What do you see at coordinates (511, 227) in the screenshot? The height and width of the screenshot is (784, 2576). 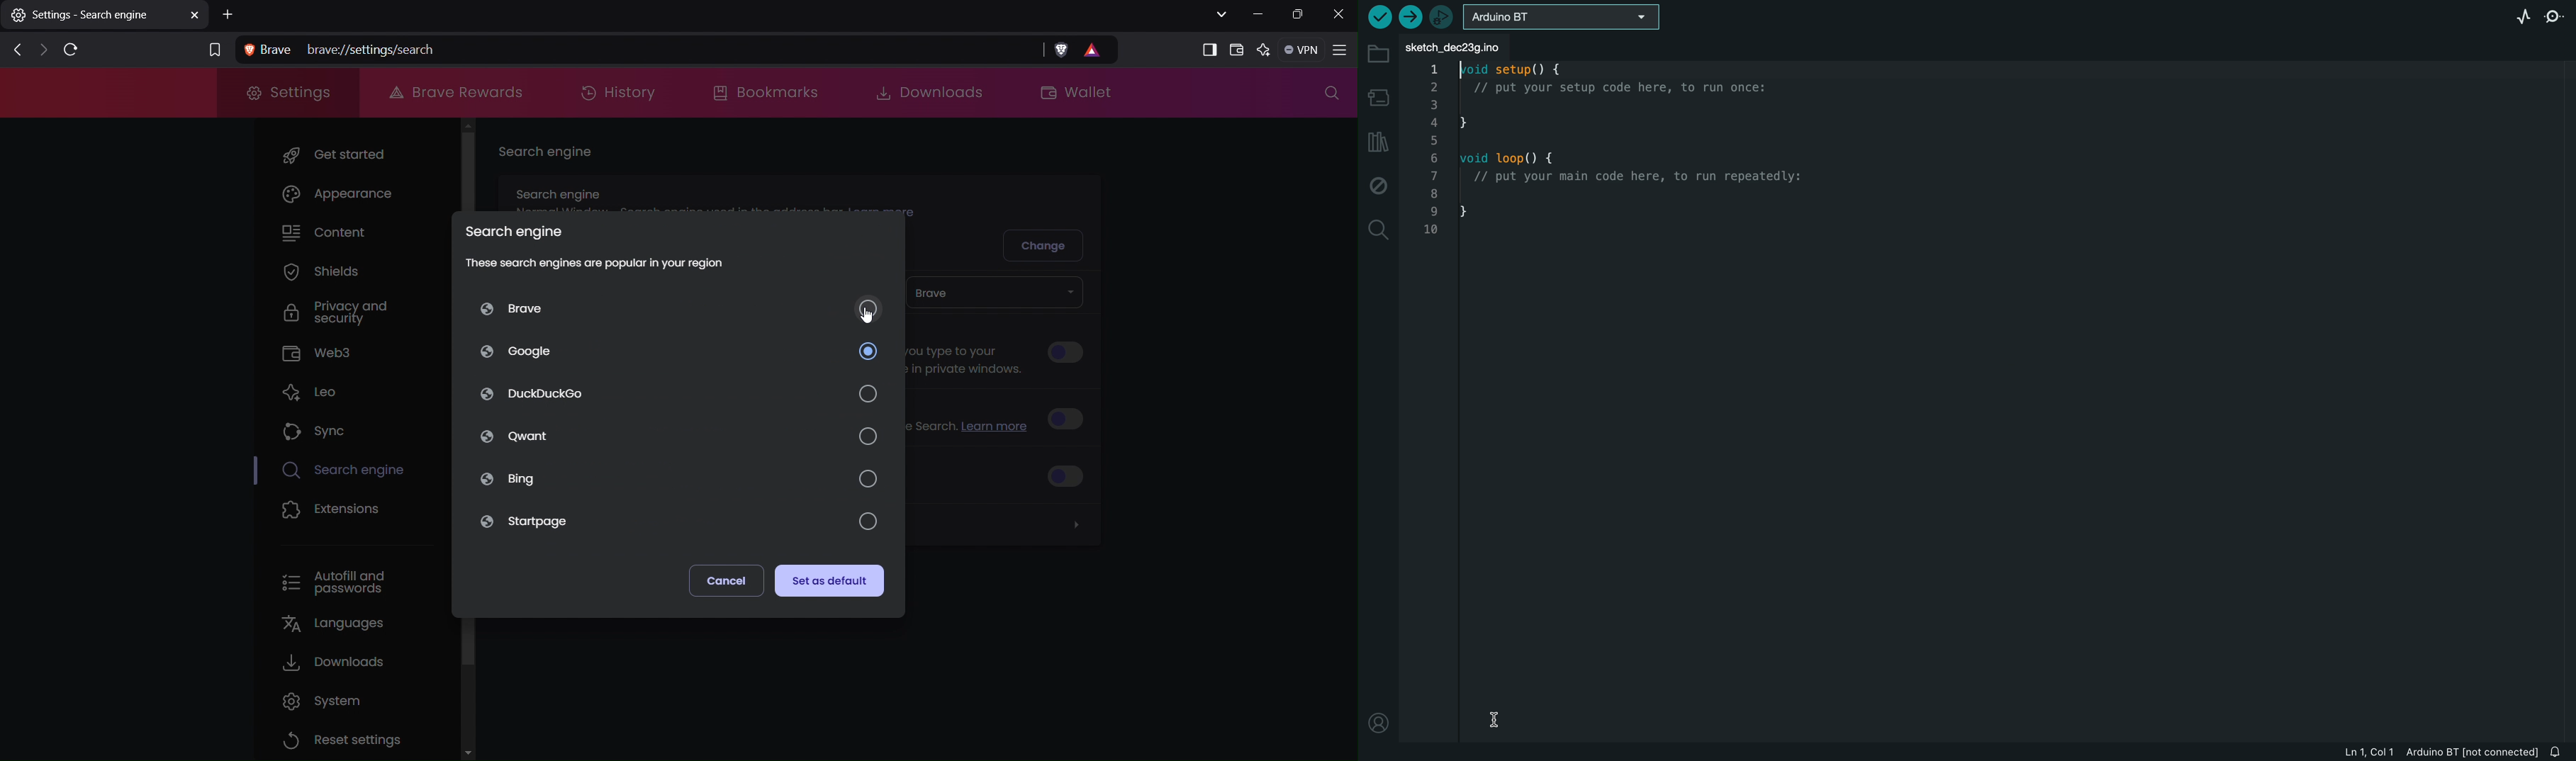 I see `Search engine` at bounding box center [511, 227].